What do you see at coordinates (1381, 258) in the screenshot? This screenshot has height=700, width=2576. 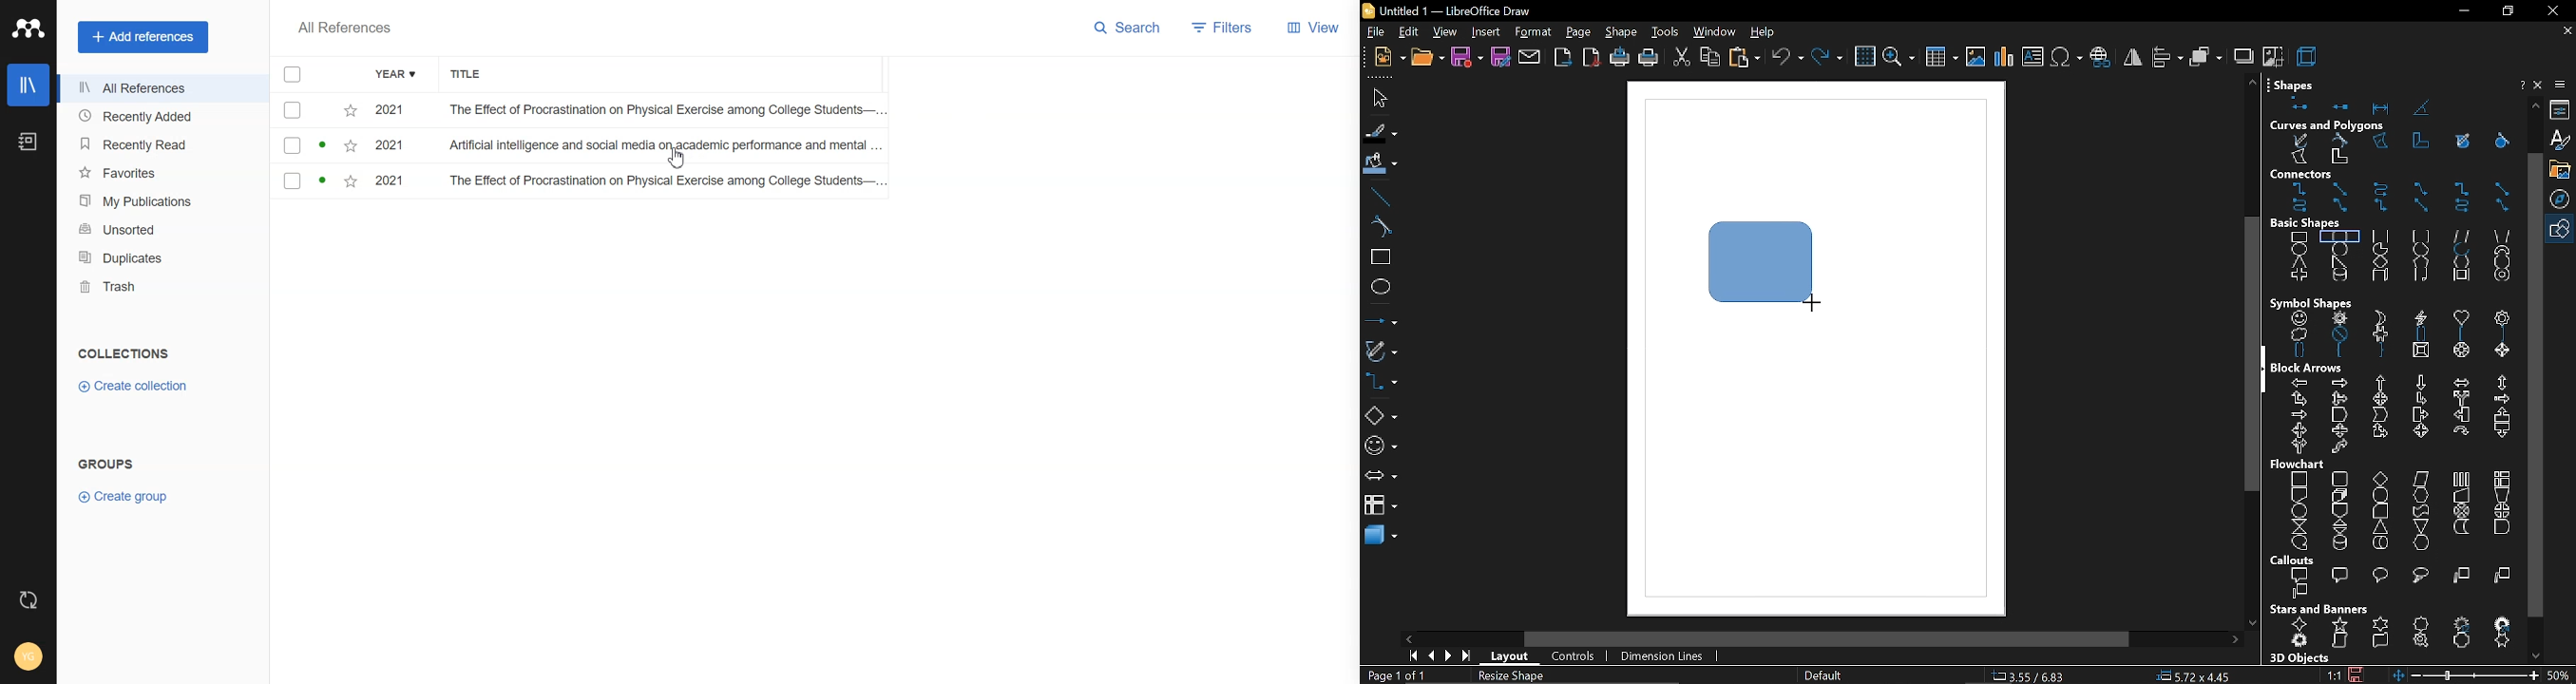 I see `rectangle` at bounding box center [1381, 258].